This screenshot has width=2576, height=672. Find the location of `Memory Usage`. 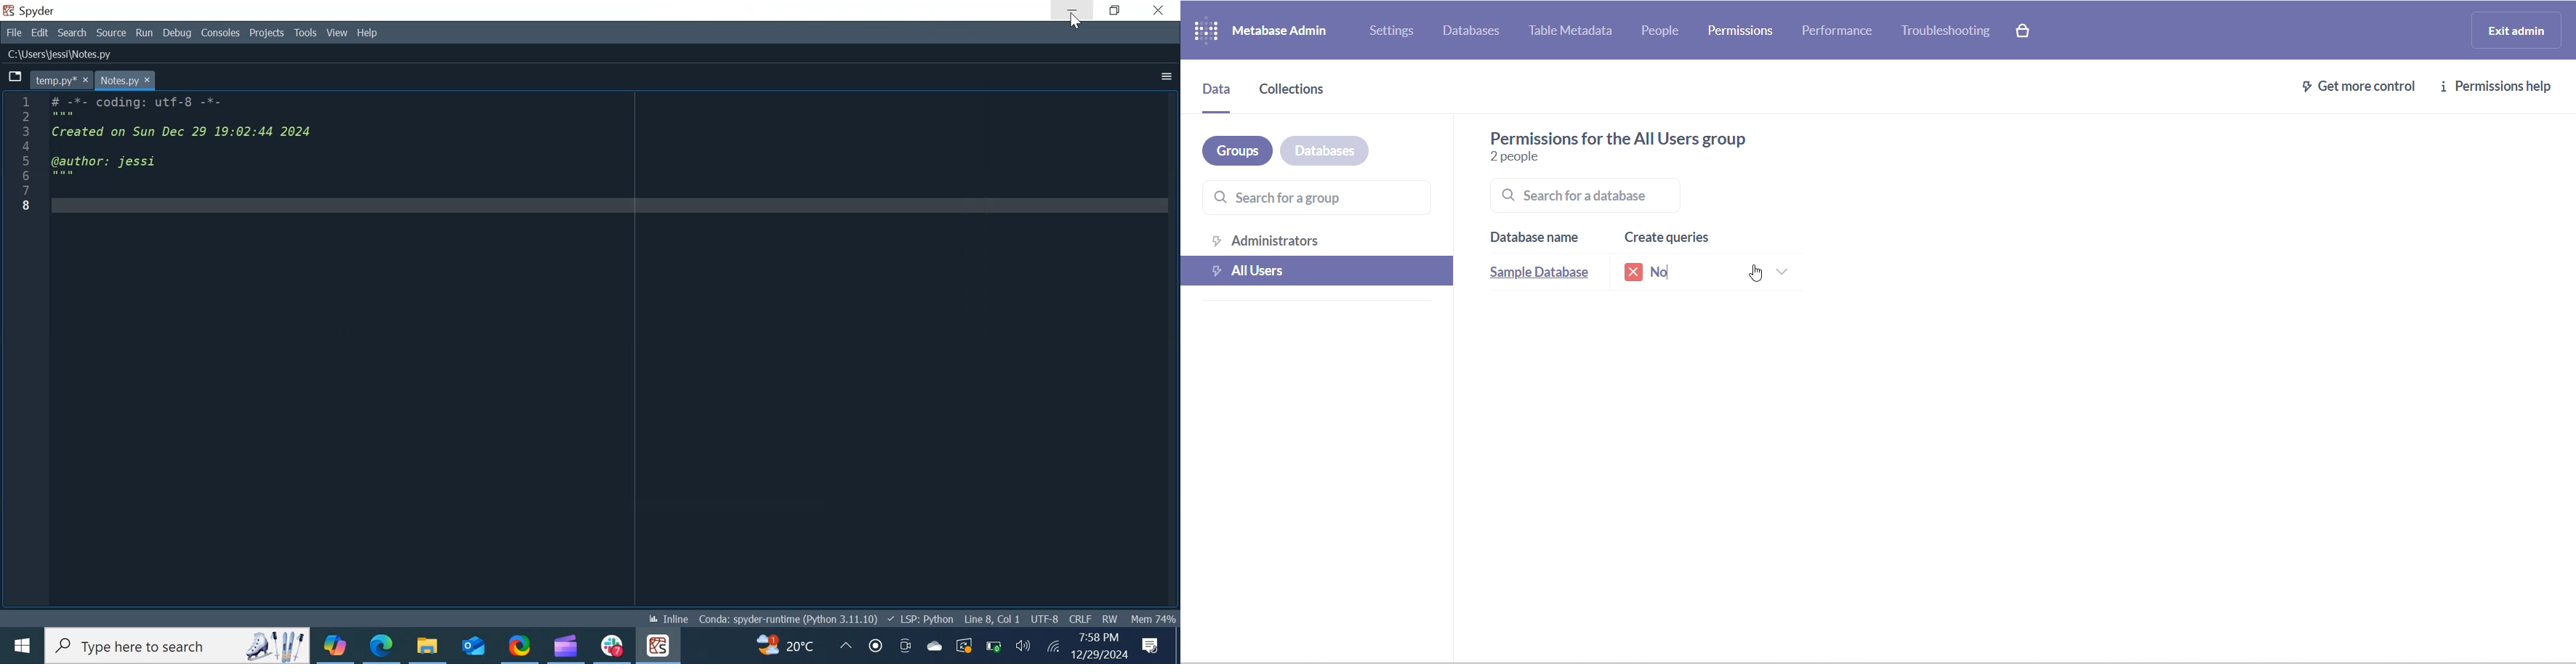

Memory Usage is located at coordinates (1151, 619).